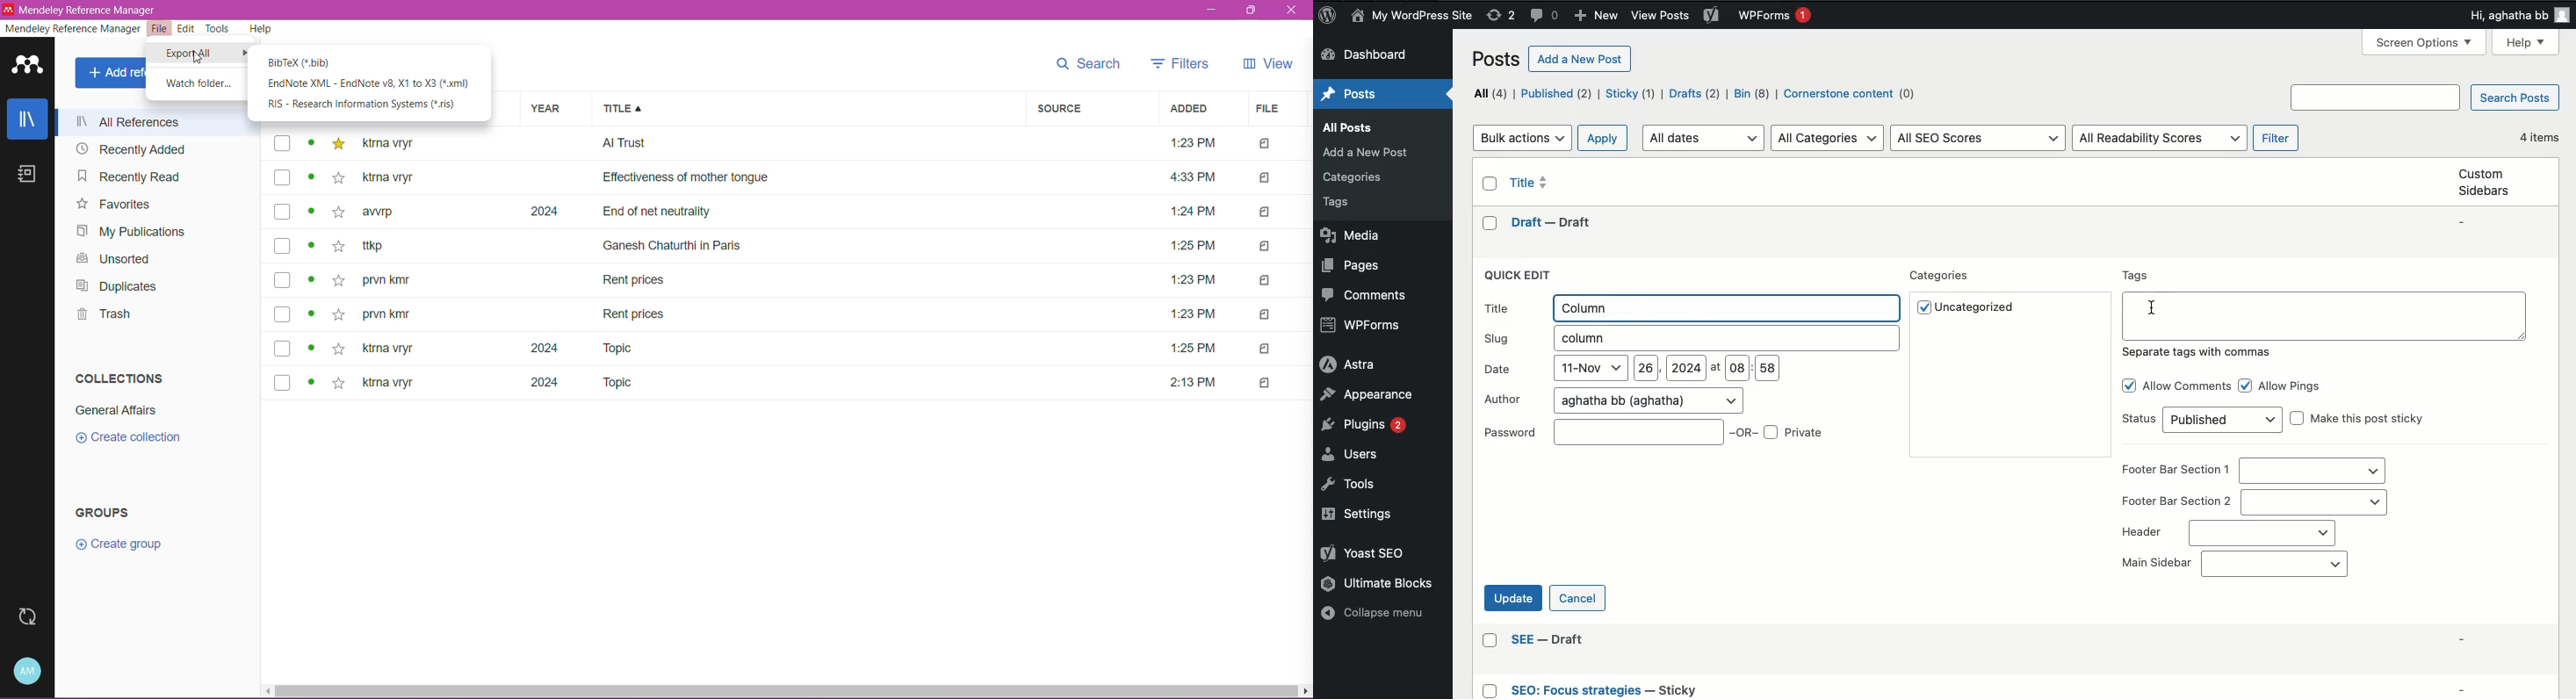  I want to click on Home, so click(1347, 95).